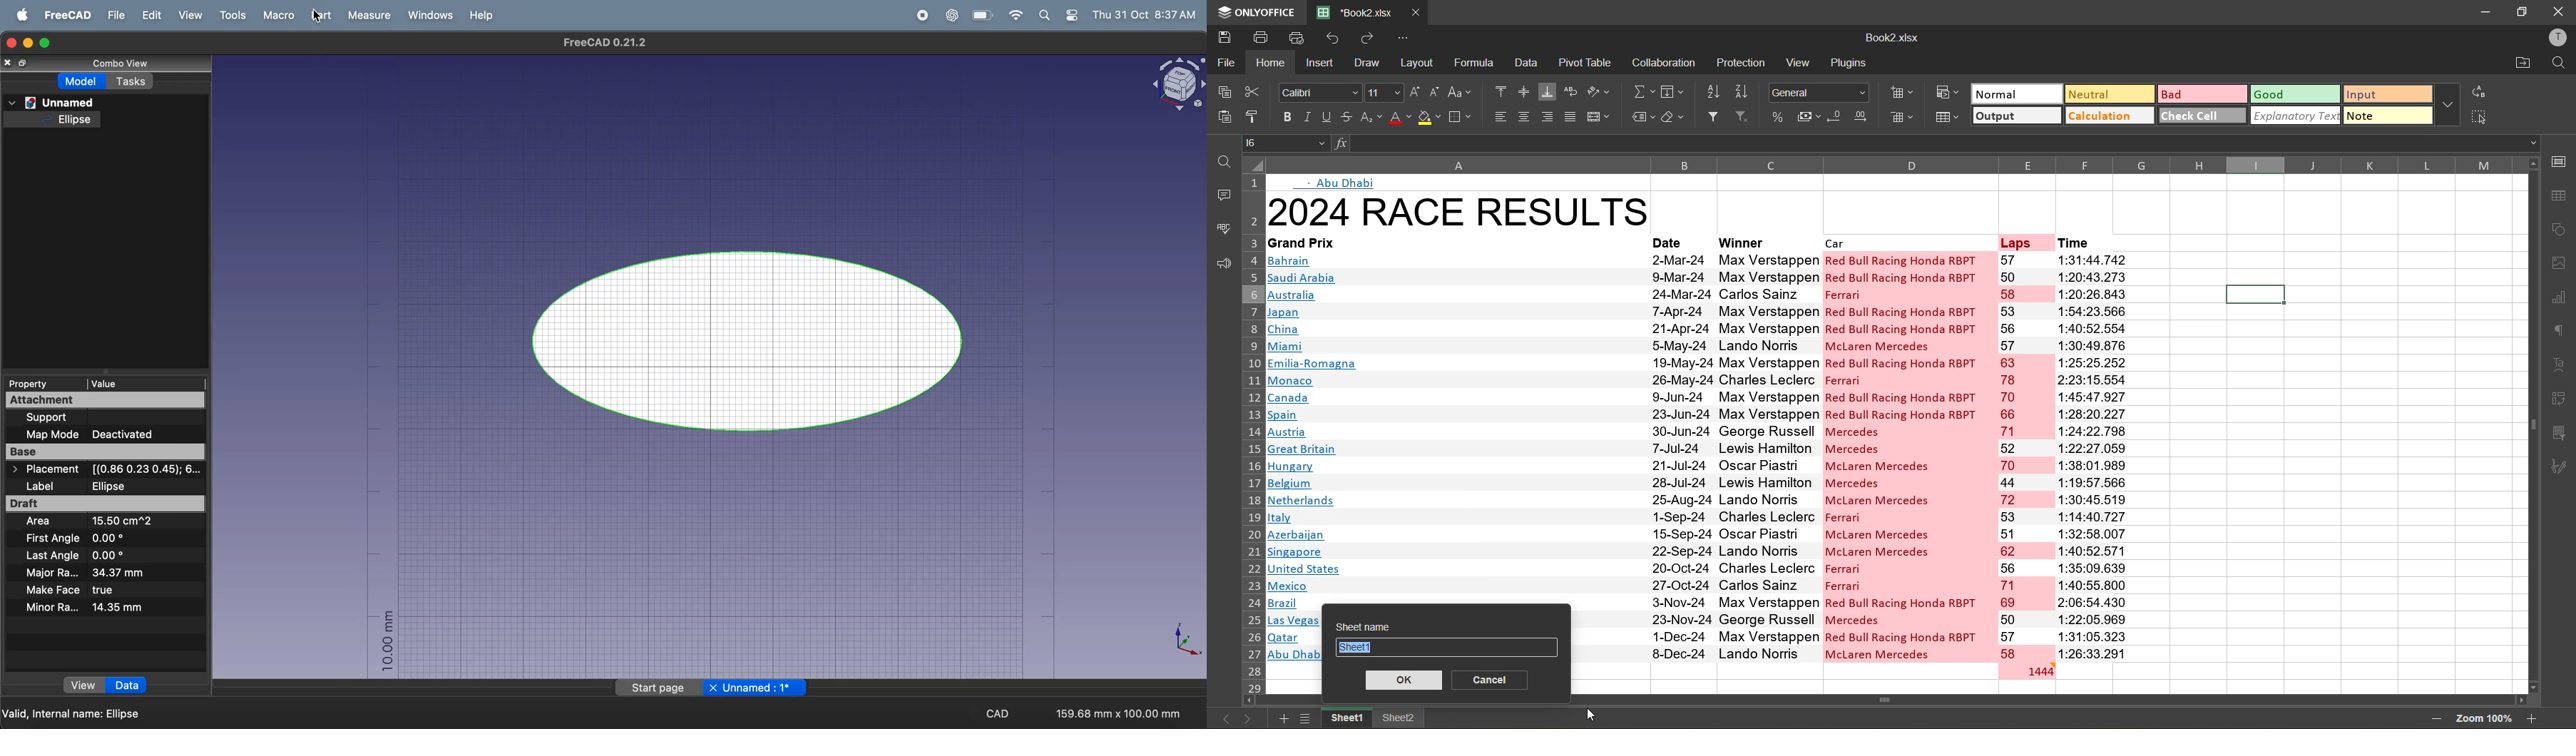 This screenshot has height=756, width=2576. Describe the element at coordinates (1222, 718) in the screenshot. I see `previous` at that location.